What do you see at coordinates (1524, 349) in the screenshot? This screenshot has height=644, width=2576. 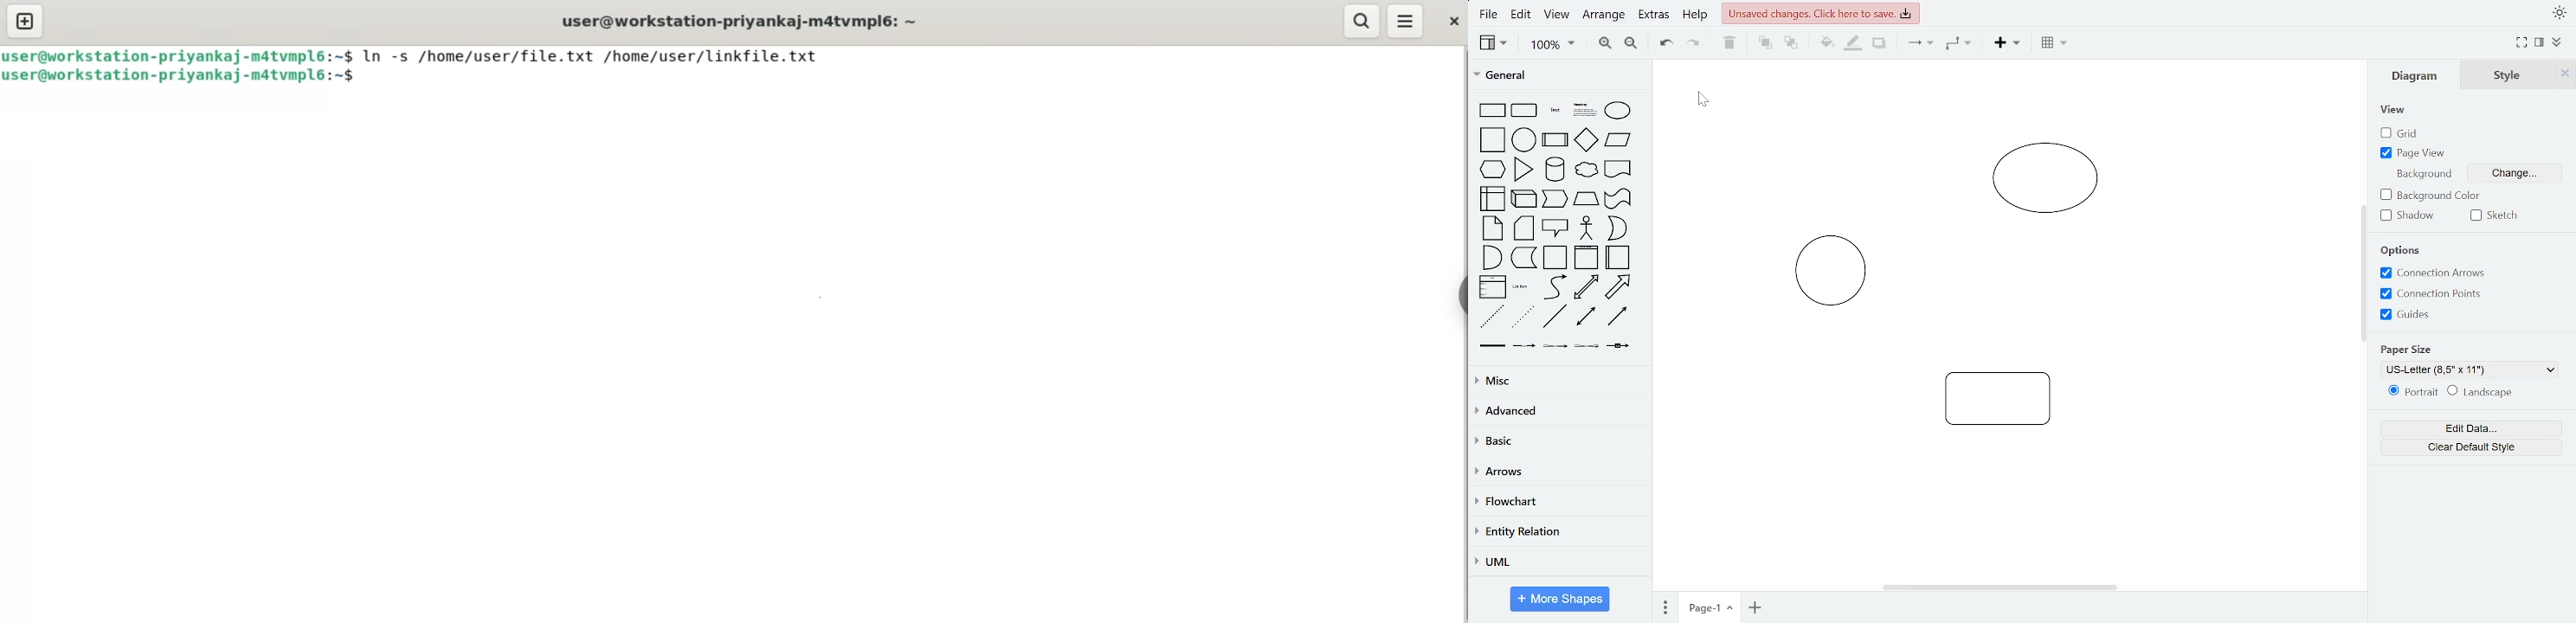 I see `Connector with label` at bounding box center [1524, 349].